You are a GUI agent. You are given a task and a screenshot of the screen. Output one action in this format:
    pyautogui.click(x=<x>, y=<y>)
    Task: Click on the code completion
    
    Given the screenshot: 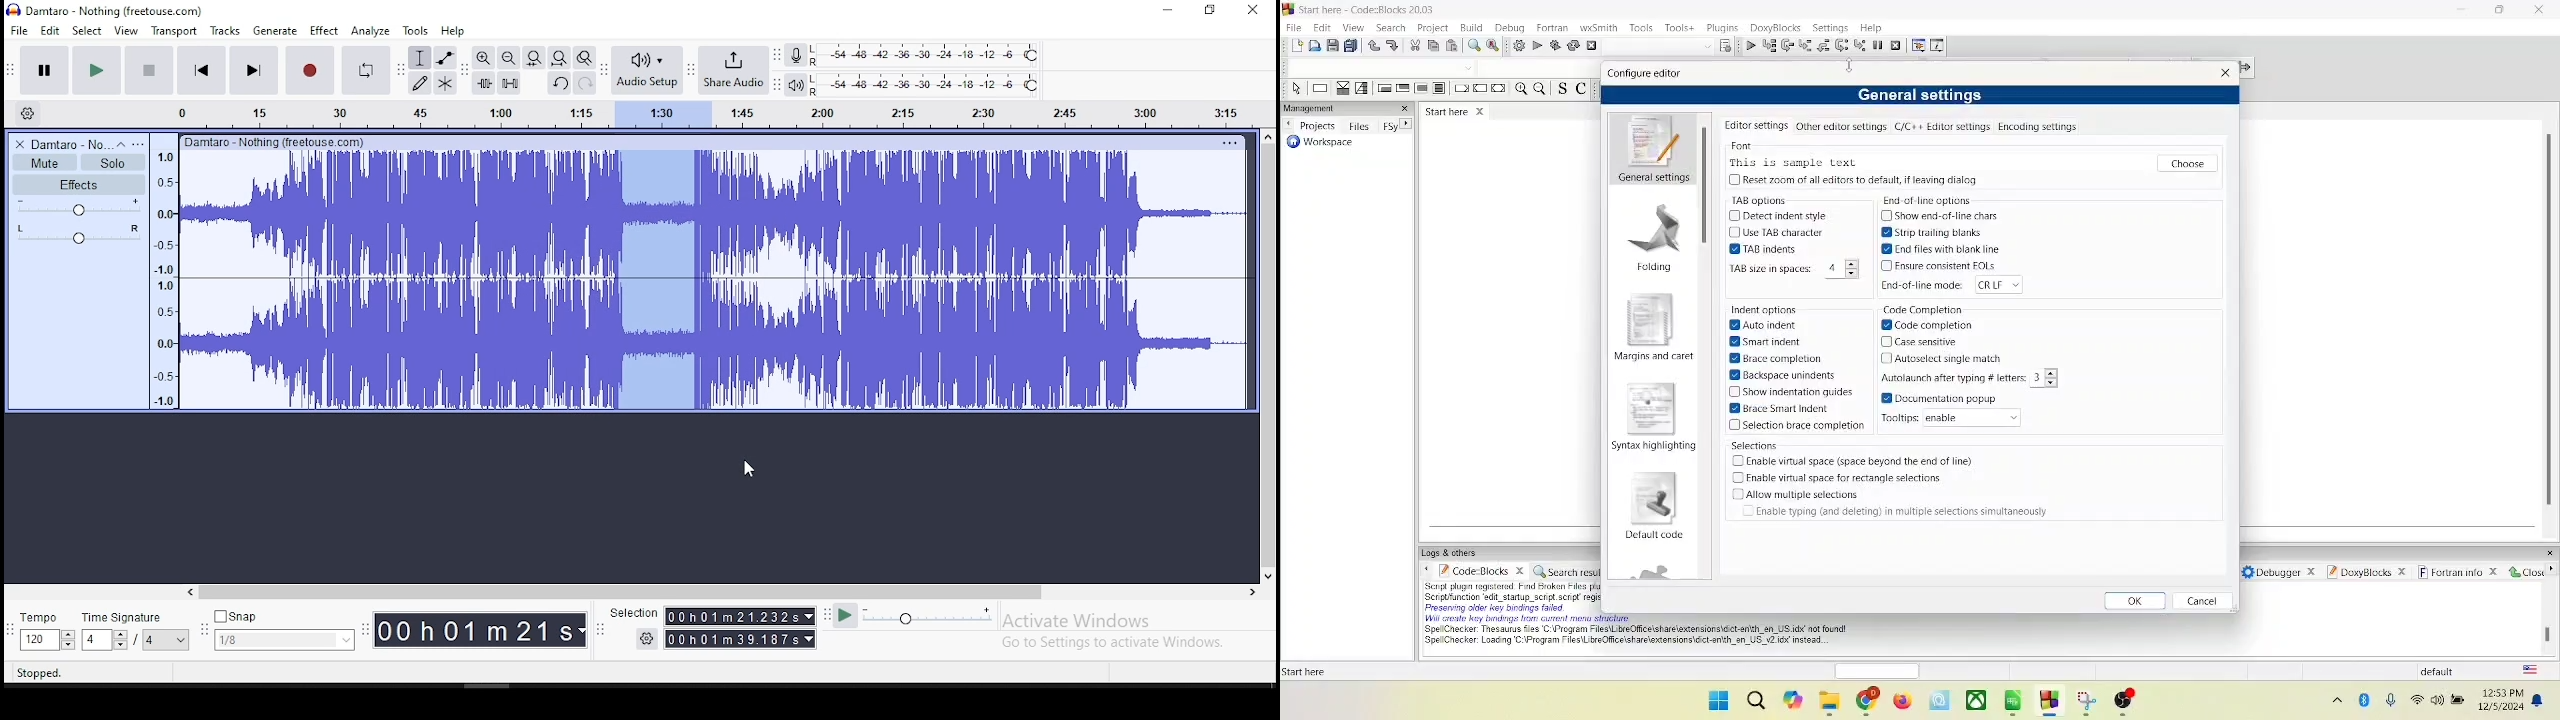 What is the action you would take?
    pyautogui.click(x=1928, y=325)
    